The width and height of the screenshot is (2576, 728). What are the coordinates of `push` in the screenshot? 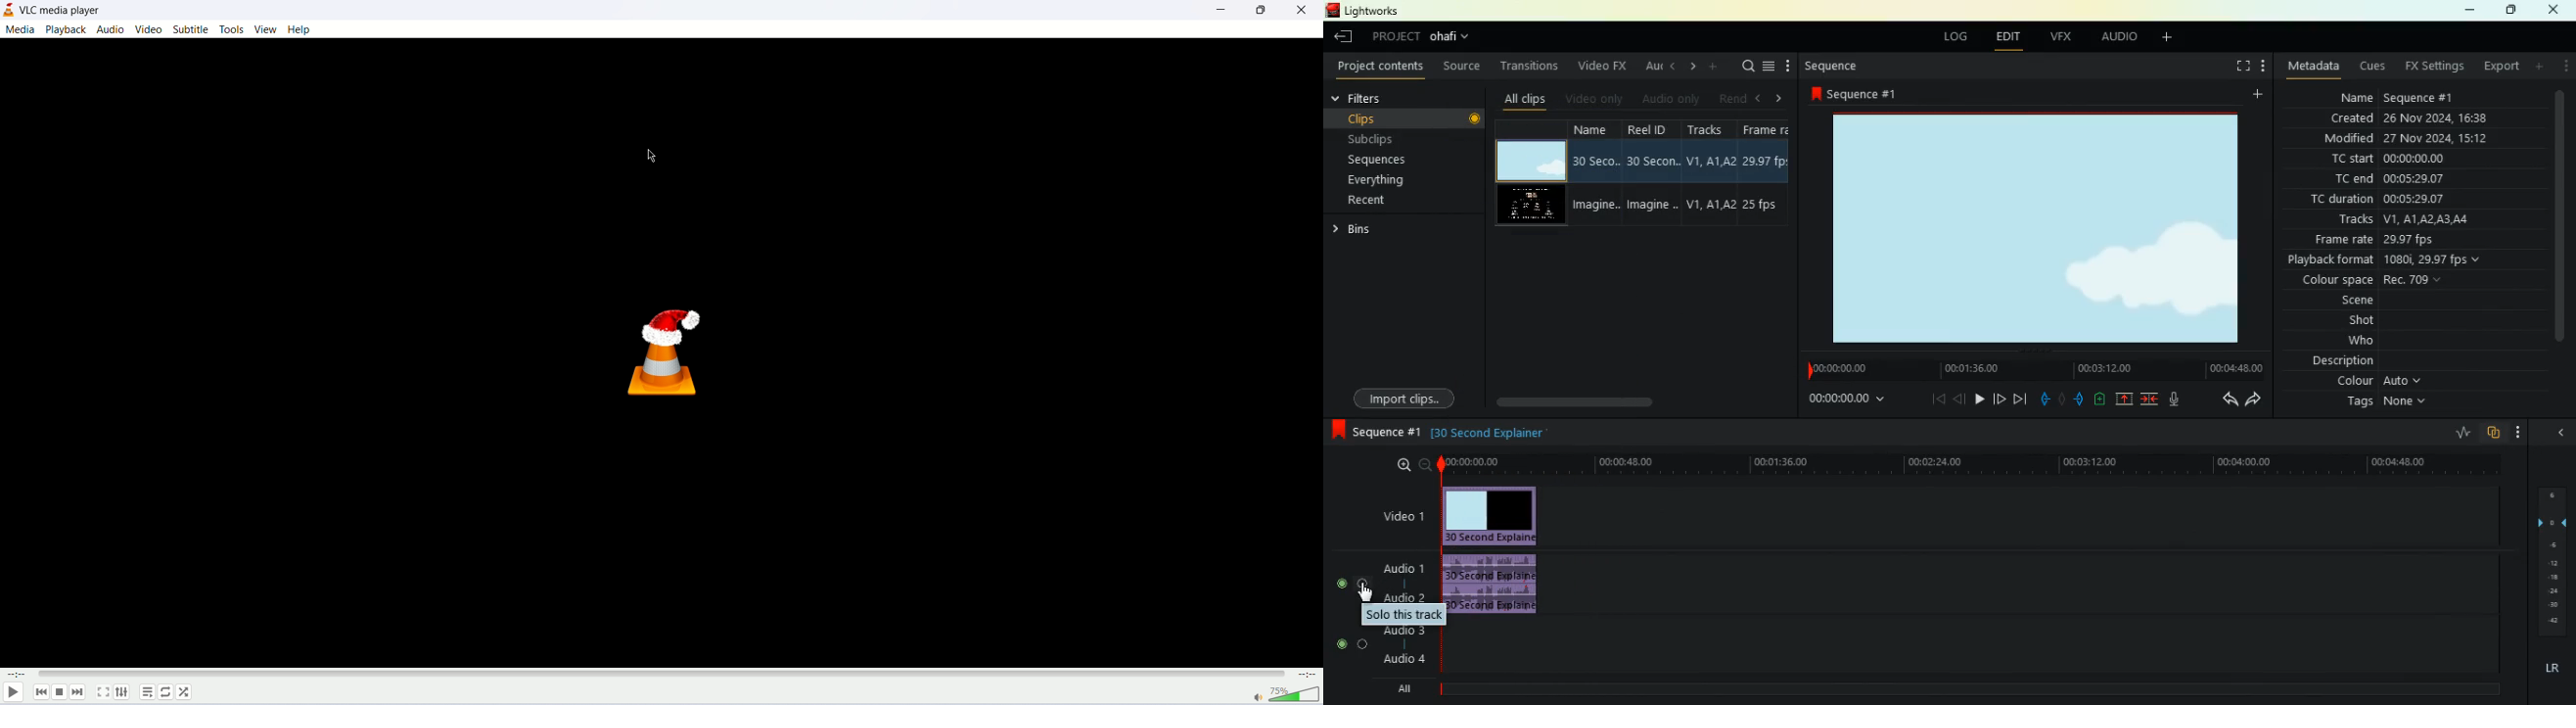 It's located at (2078, 400).